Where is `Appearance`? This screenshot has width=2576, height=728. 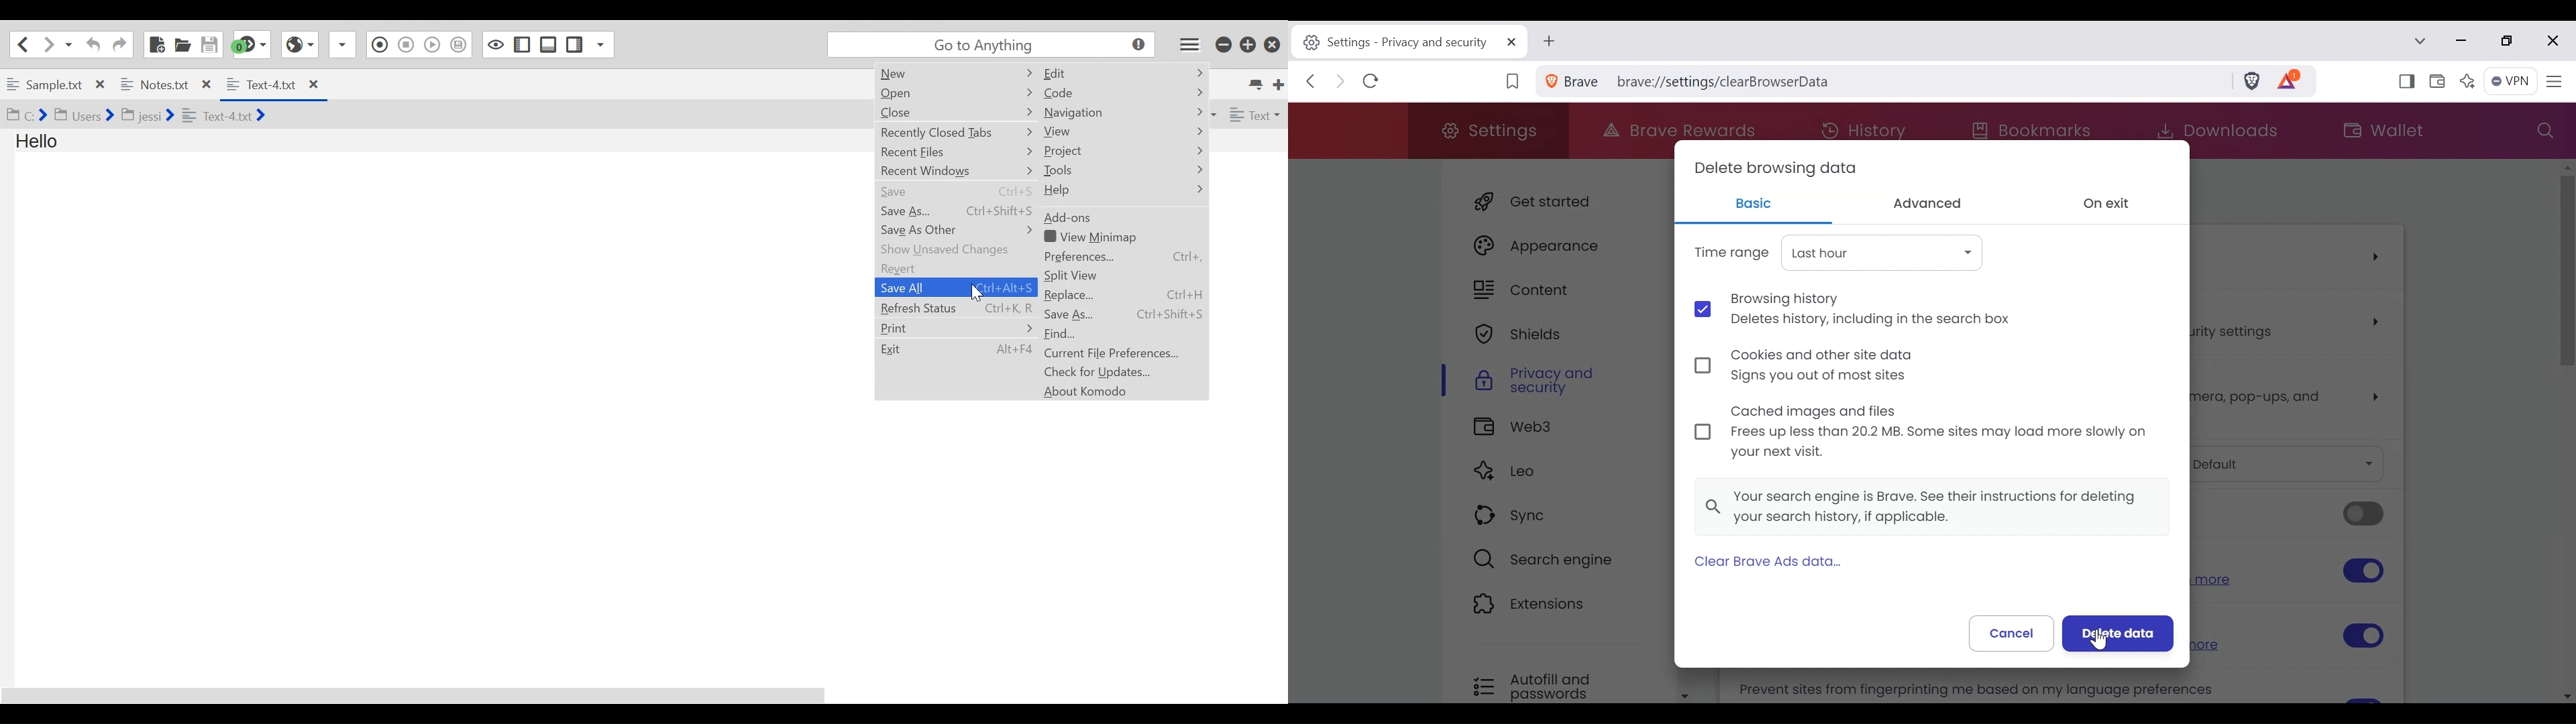
Appearance is located at coordinates (1557, 245).